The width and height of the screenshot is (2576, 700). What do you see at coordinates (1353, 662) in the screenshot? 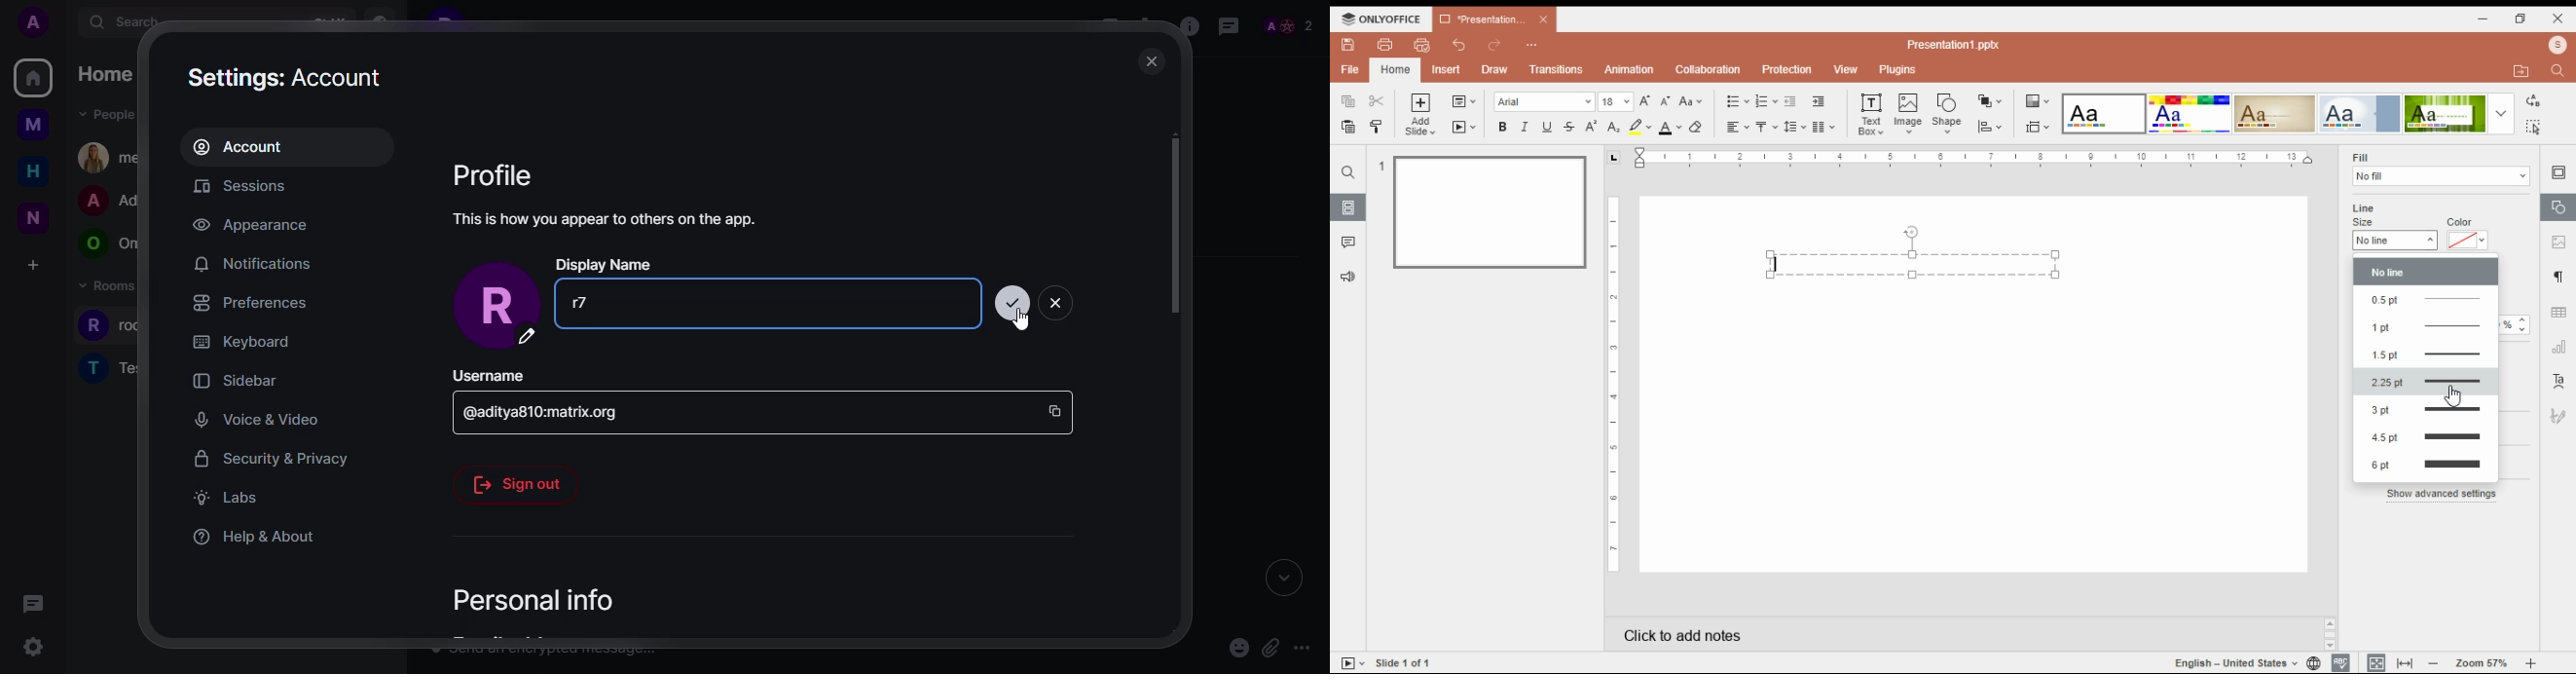
I see `tart slideshow` at bounding box center [1353, 662].